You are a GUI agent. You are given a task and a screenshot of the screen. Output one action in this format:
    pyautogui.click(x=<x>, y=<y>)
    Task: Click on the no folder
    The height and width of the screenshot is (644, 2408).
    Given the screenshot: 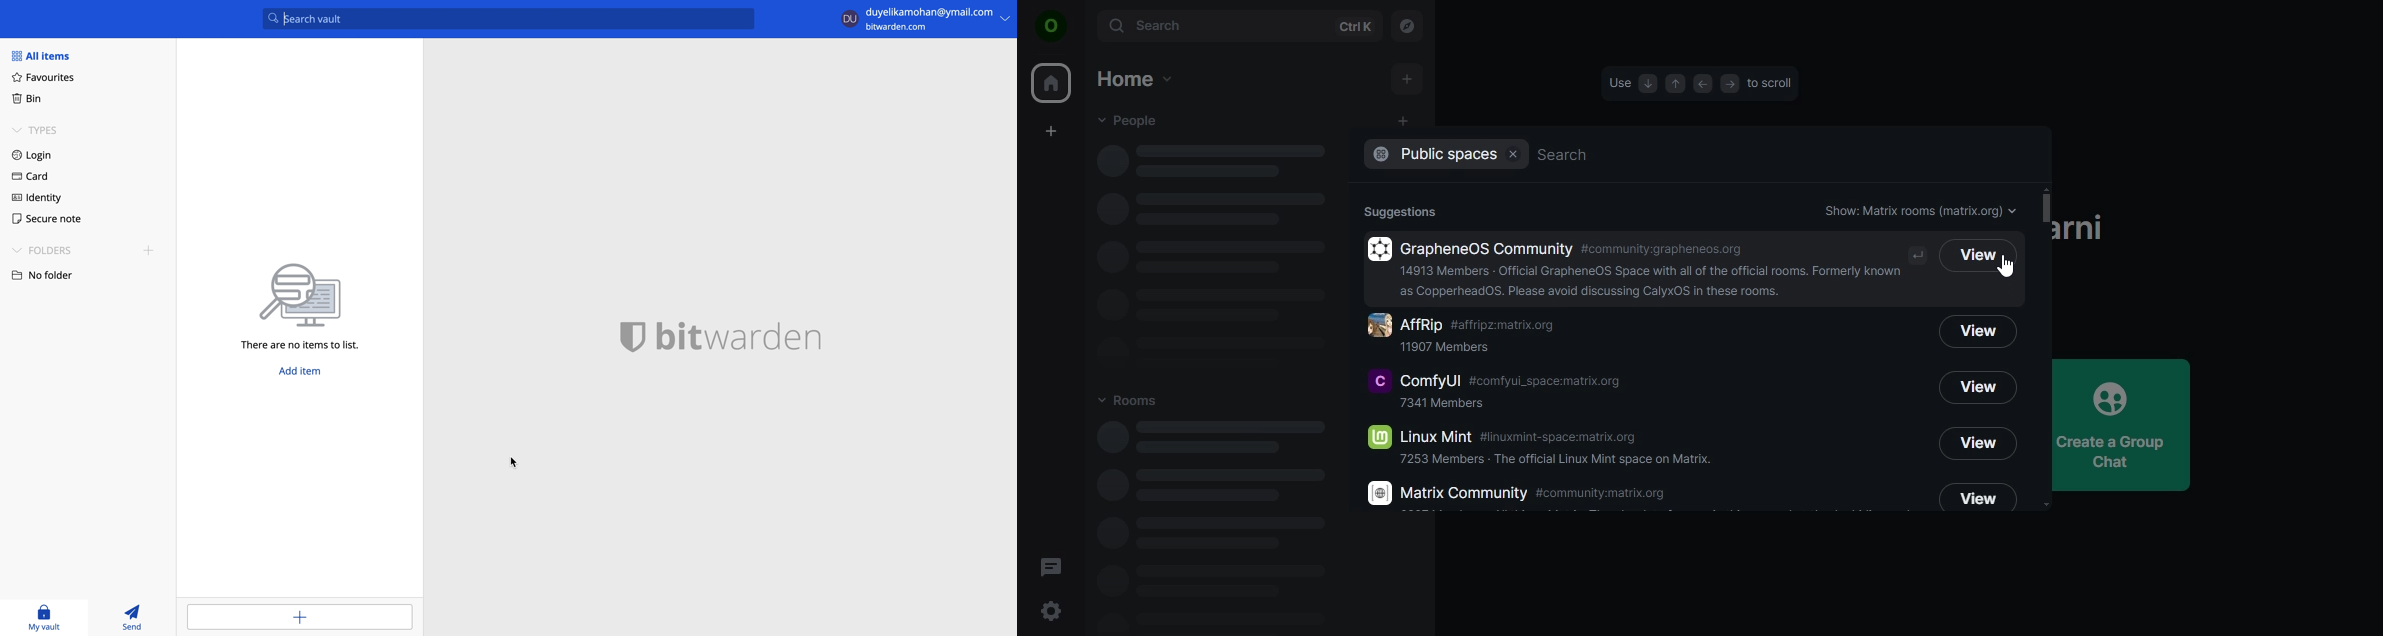 What is the action you would take?
    pyautogui.click(x=46, y=275)
    